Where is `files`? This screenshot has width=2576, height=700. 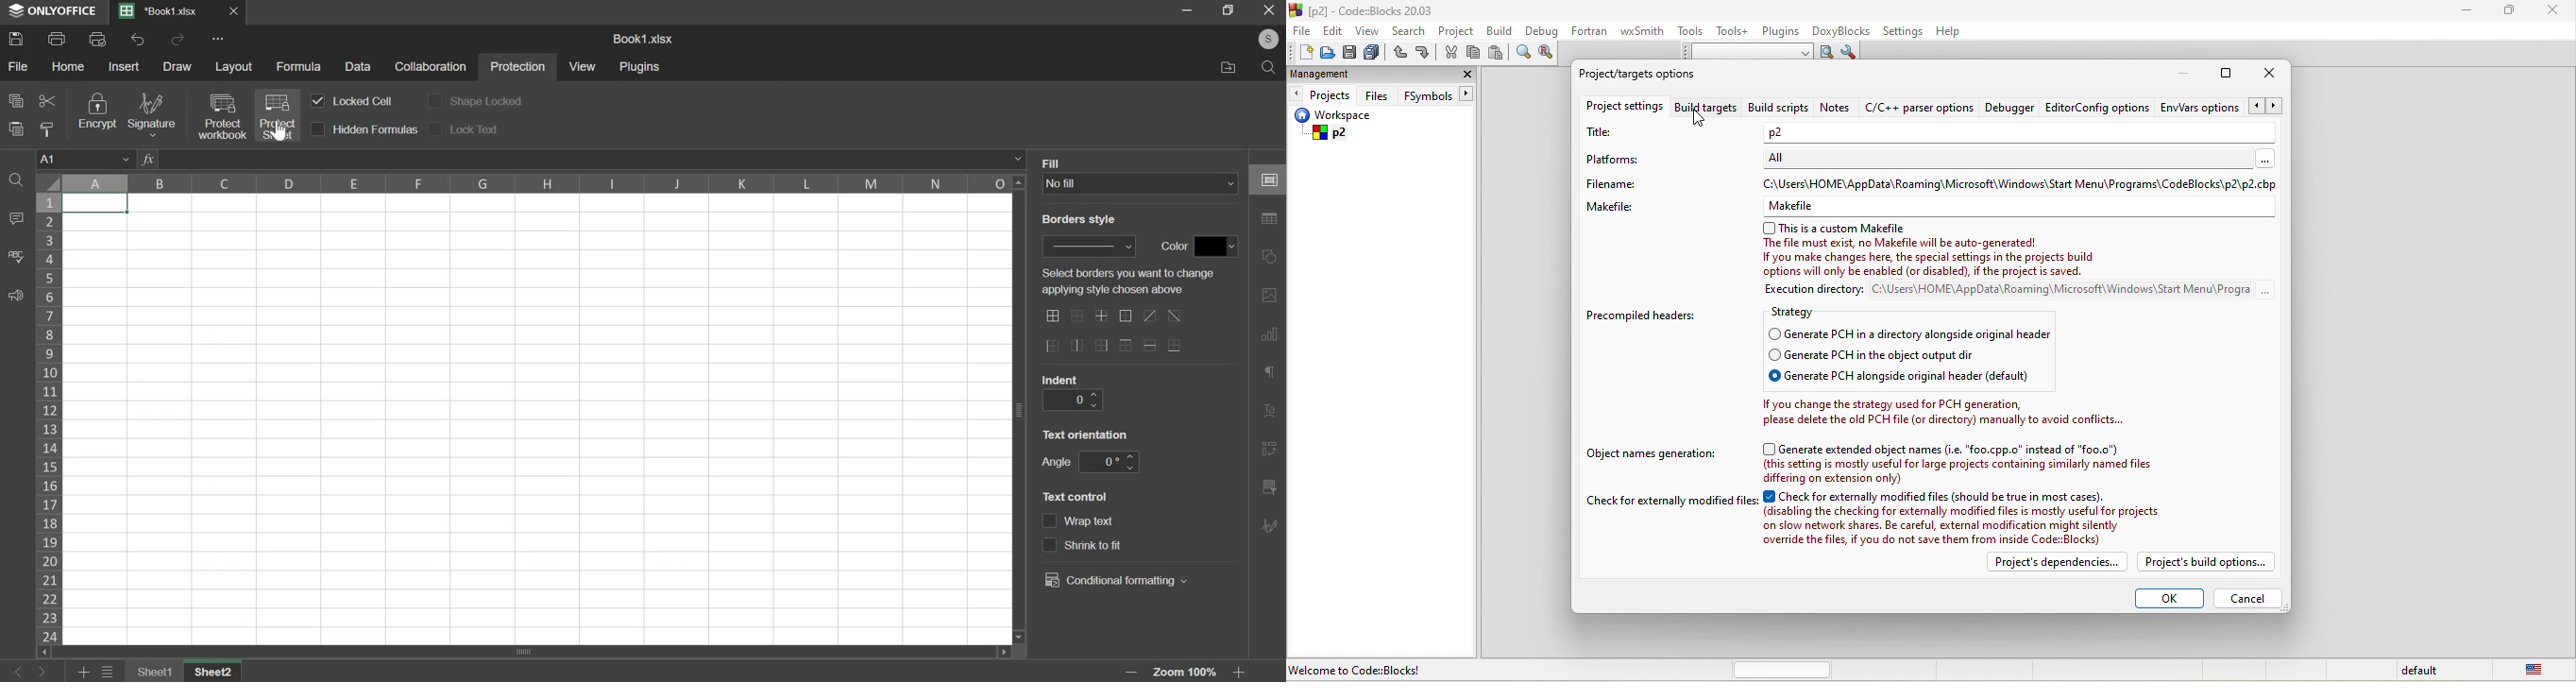 files is located at coordinates (1378, 94).